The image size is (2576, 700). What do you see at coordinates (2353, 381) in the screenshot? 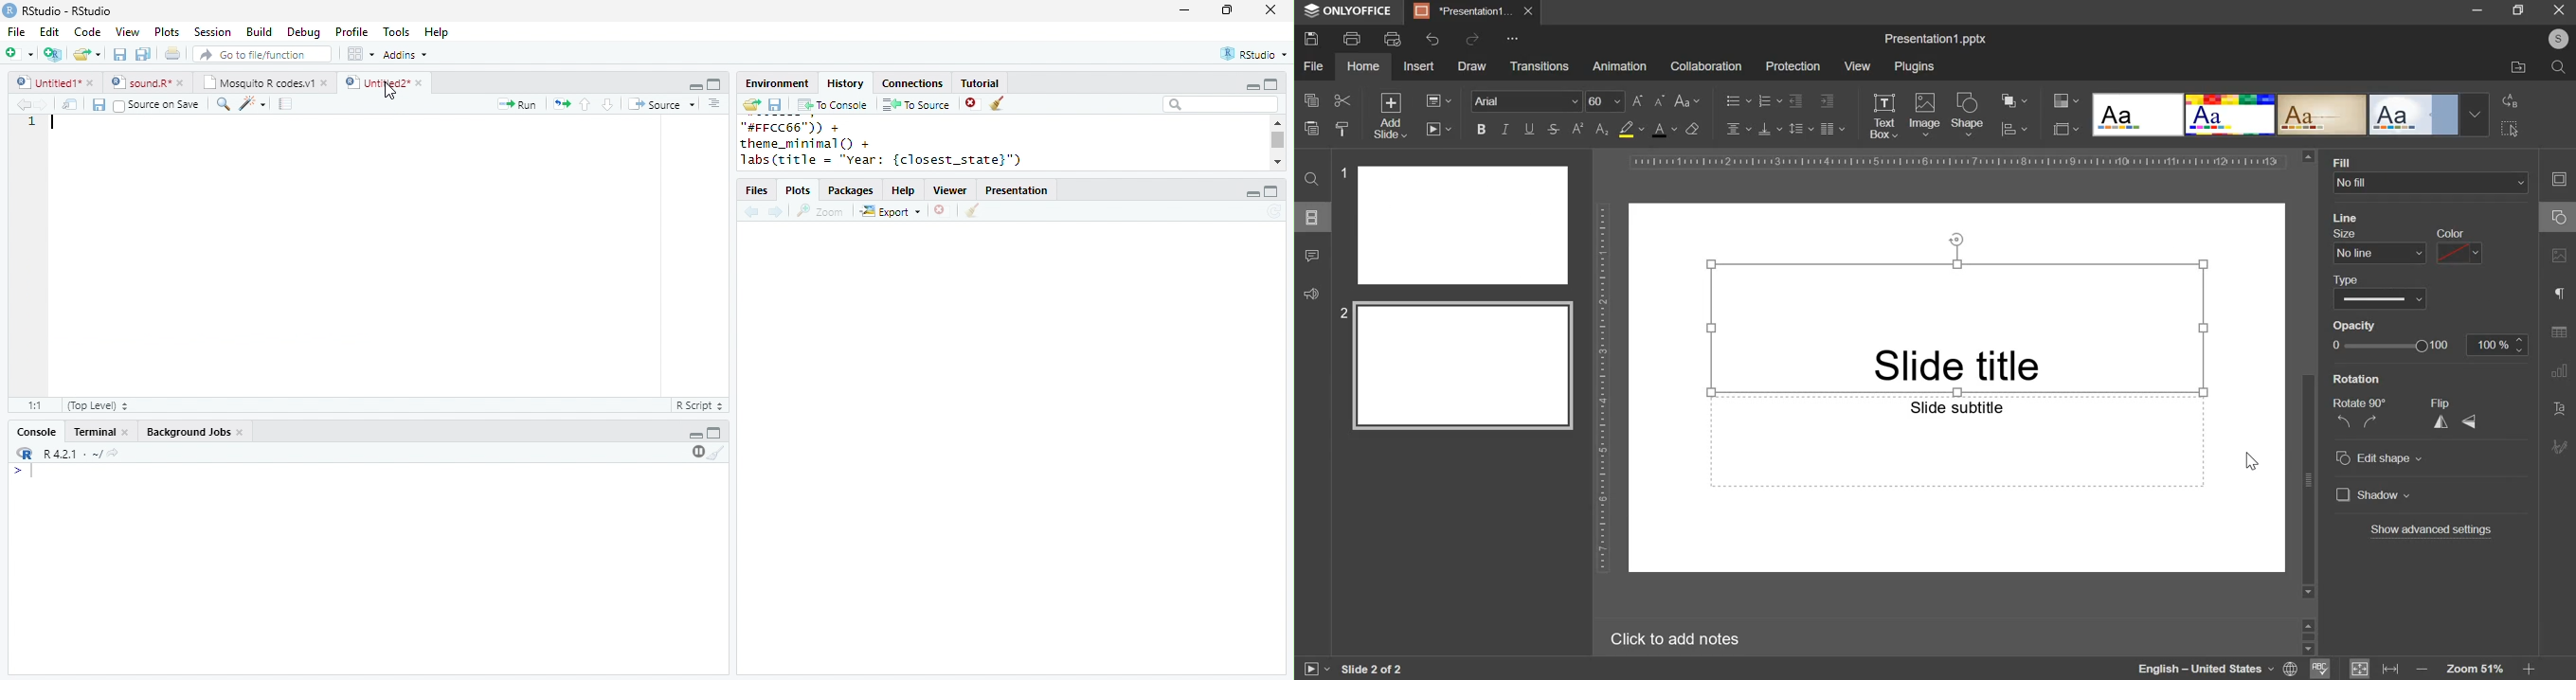
I see `rotation` at bounding box center [2353, 381].